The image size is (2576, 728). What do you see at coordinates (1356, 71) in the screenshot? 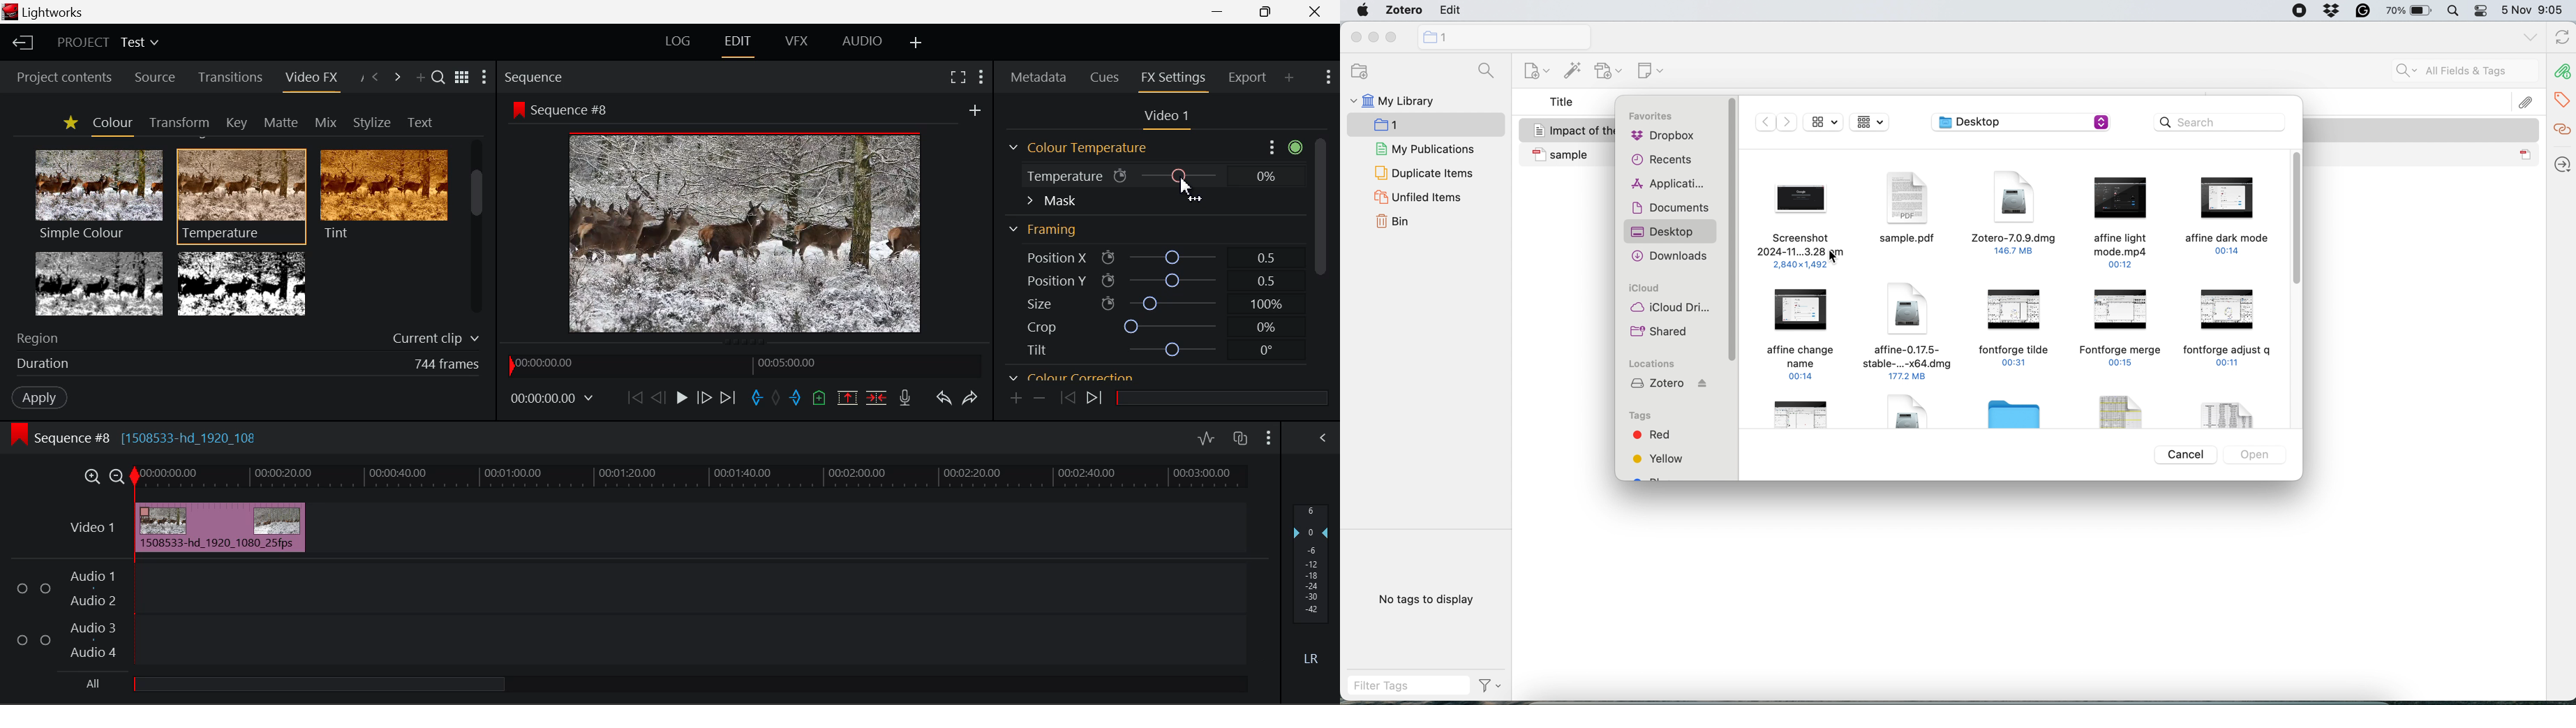
I see `new collection` at bounding box center [1356, 71].